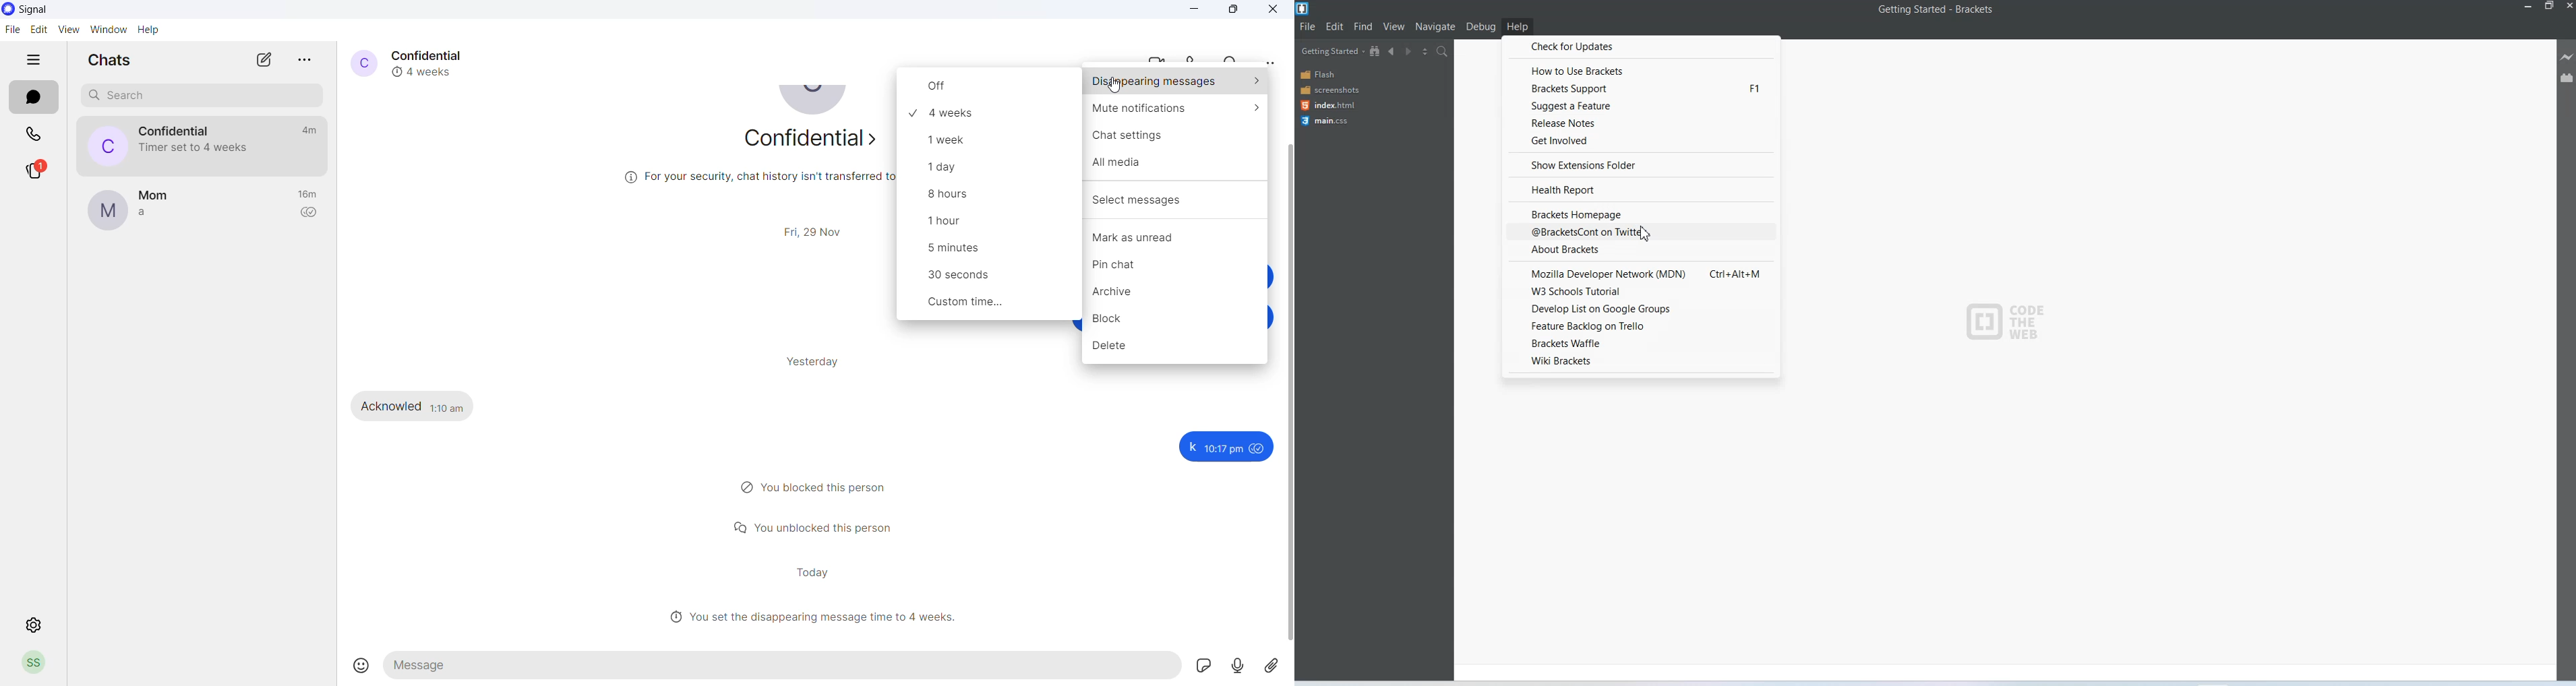 This screenshot has width=2576, height=700. I want to click on stories, so click(35, 170).